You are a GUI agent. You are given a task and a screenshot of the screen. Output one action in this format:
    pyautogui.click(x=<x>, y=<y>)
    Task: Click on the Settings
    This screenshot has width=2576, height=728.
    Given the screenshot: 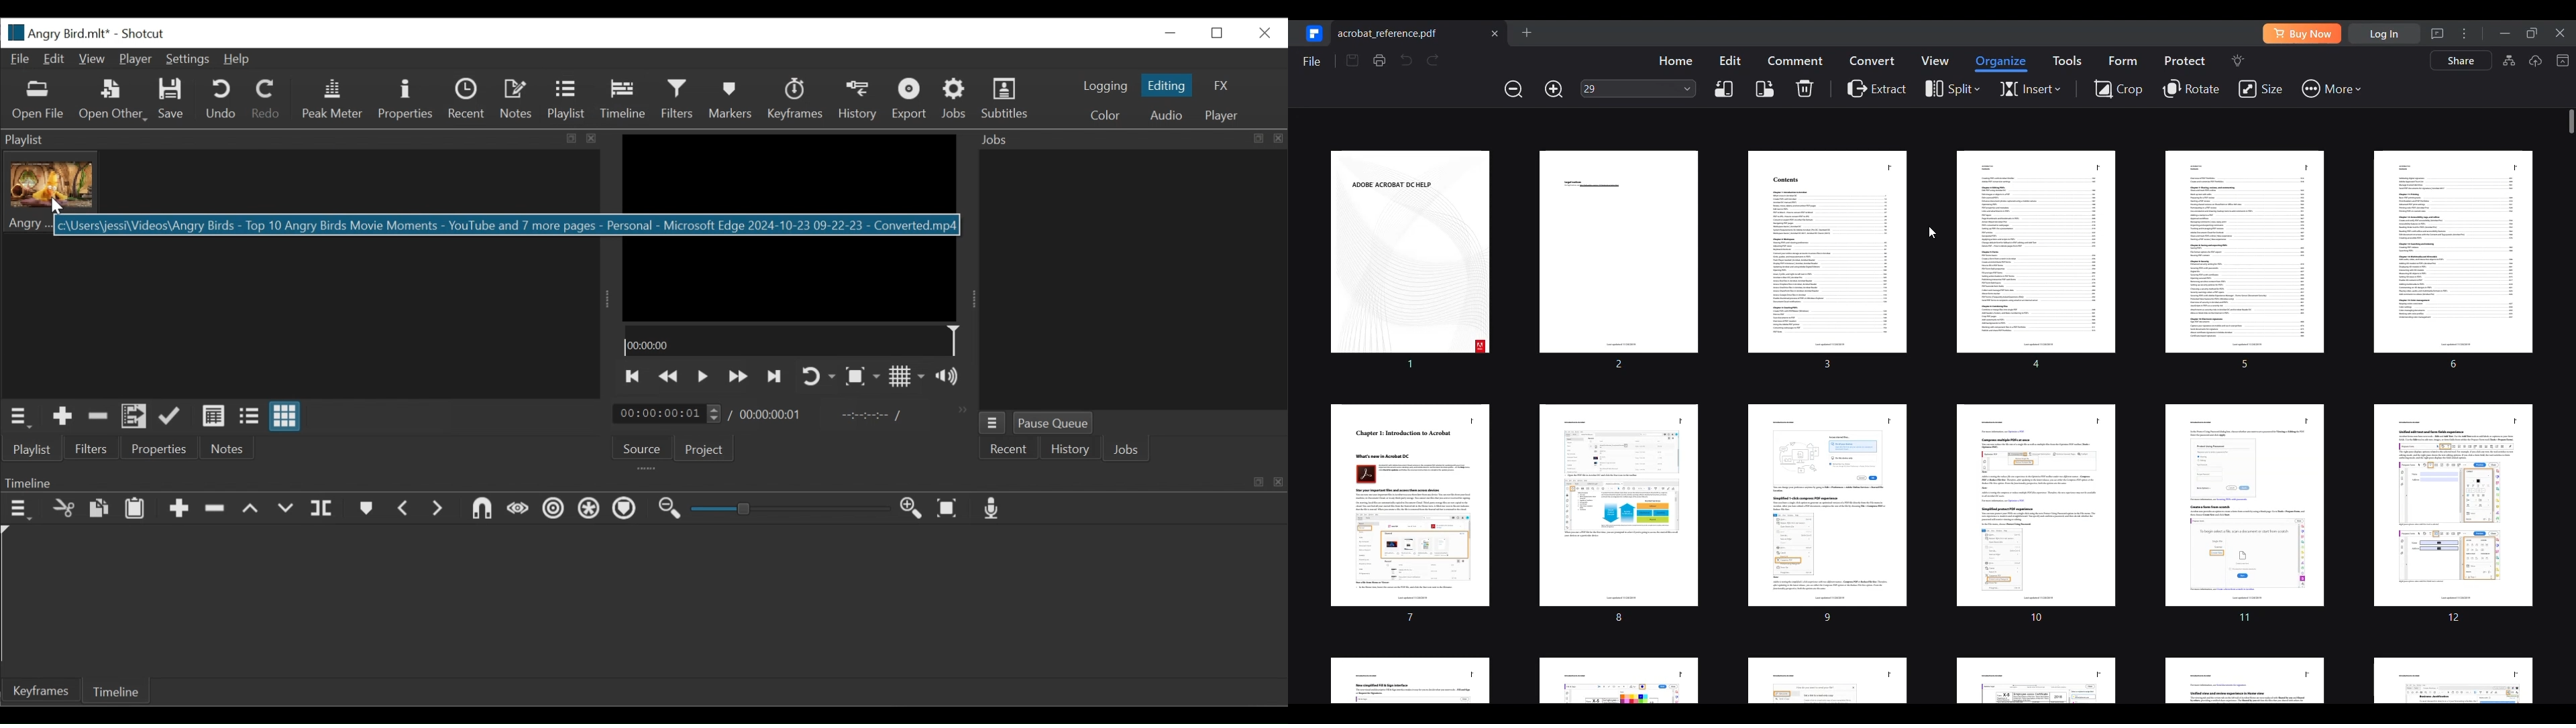 What is the action you would take?
    pyautogui.click(x=187, y=59)
    